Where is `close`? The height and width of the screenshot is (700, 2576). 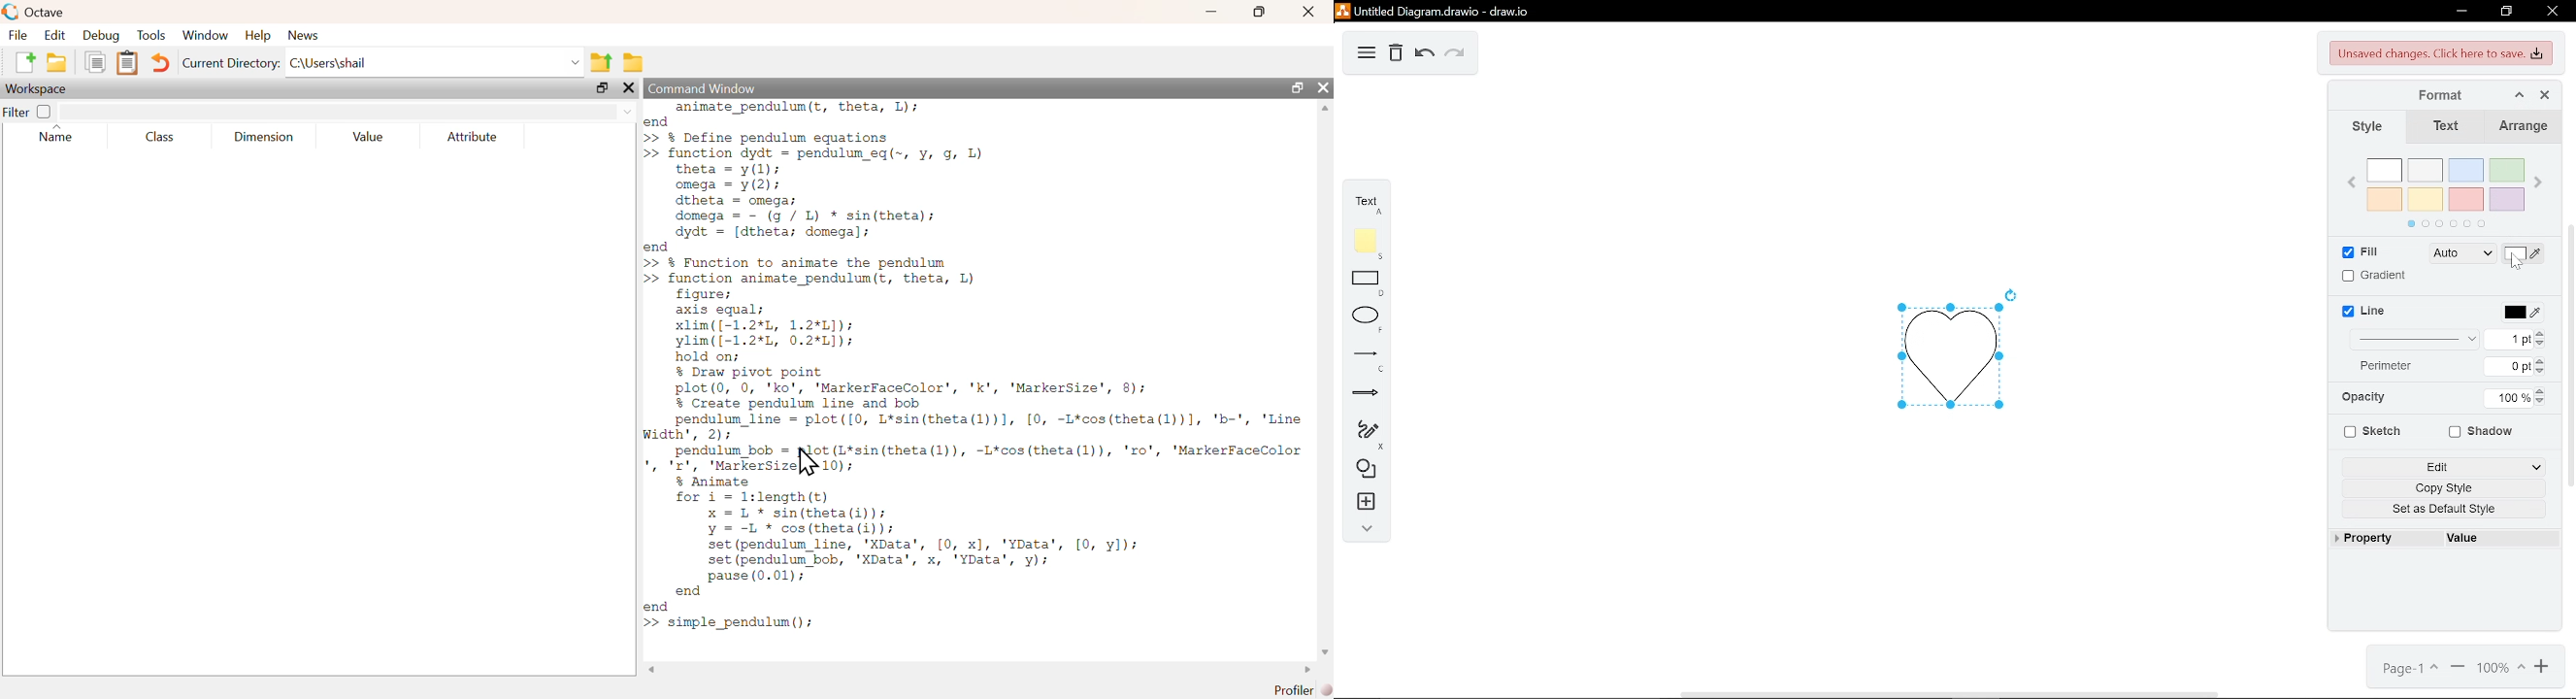 close is located at coordinates (2547, 95).